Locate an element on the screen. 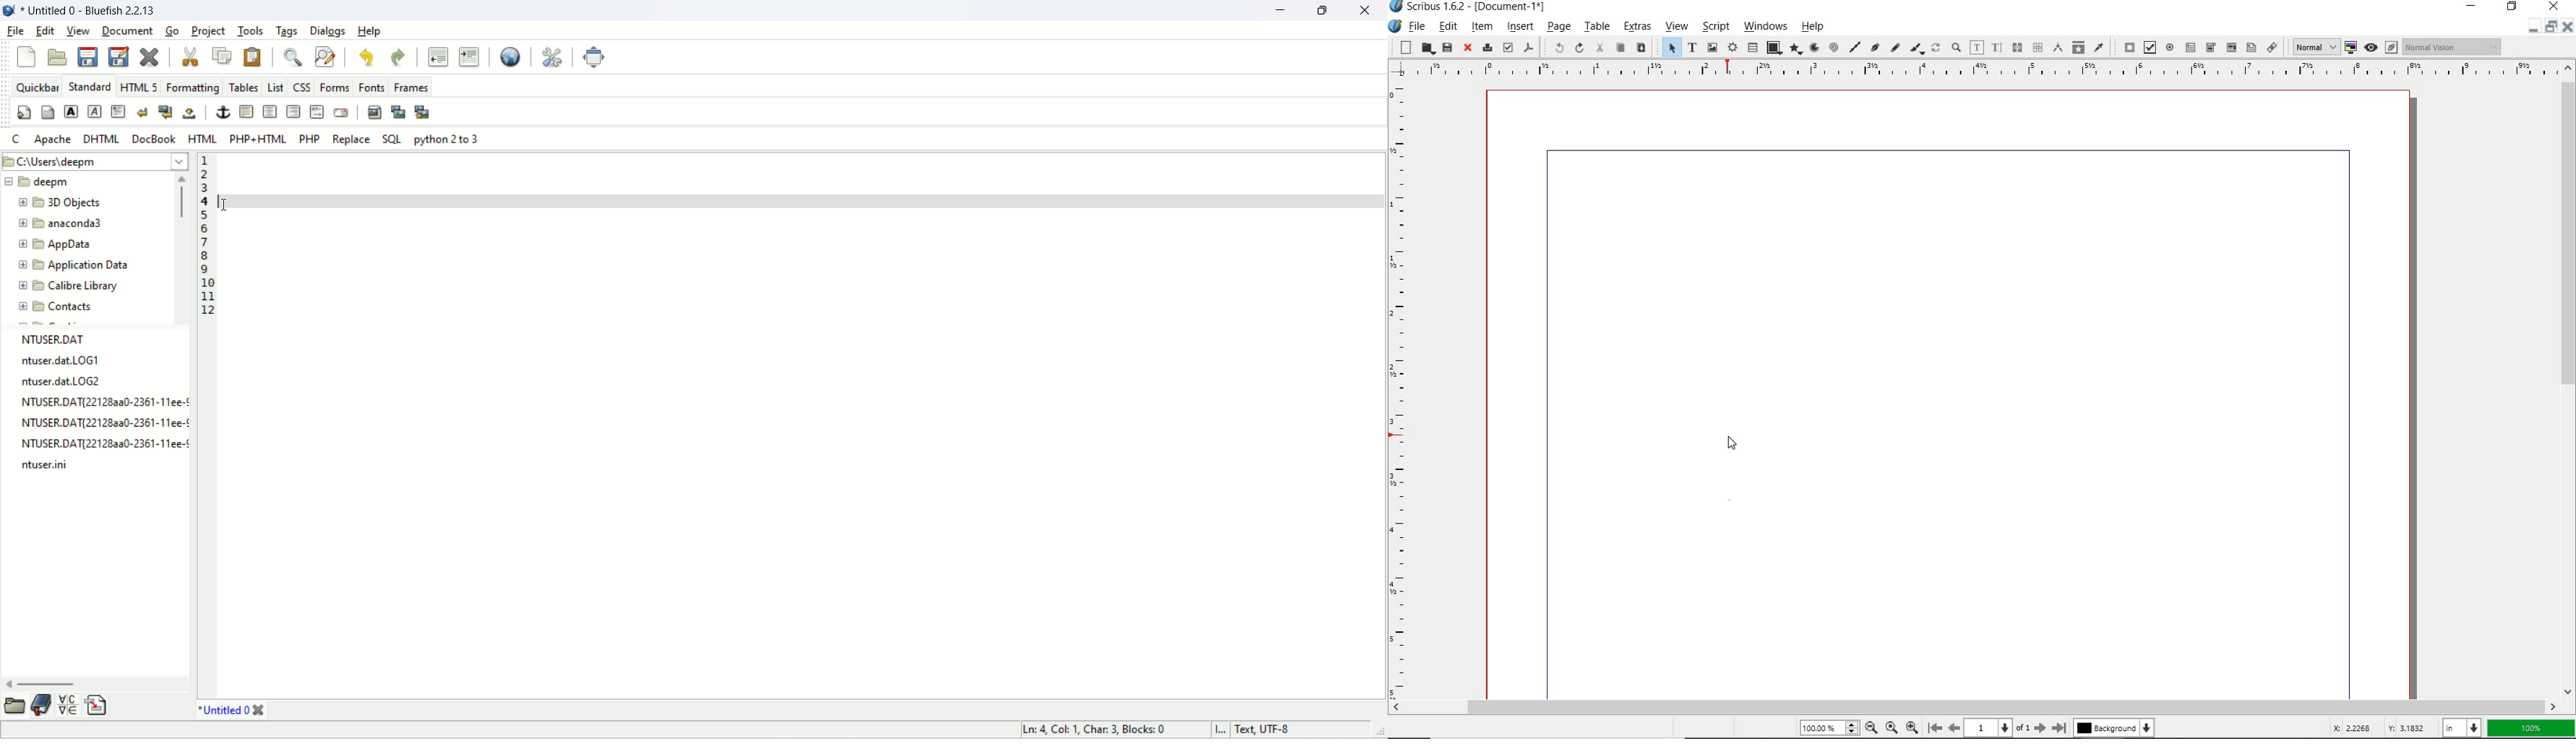  Restore down is located at coordinates (2532, 28).